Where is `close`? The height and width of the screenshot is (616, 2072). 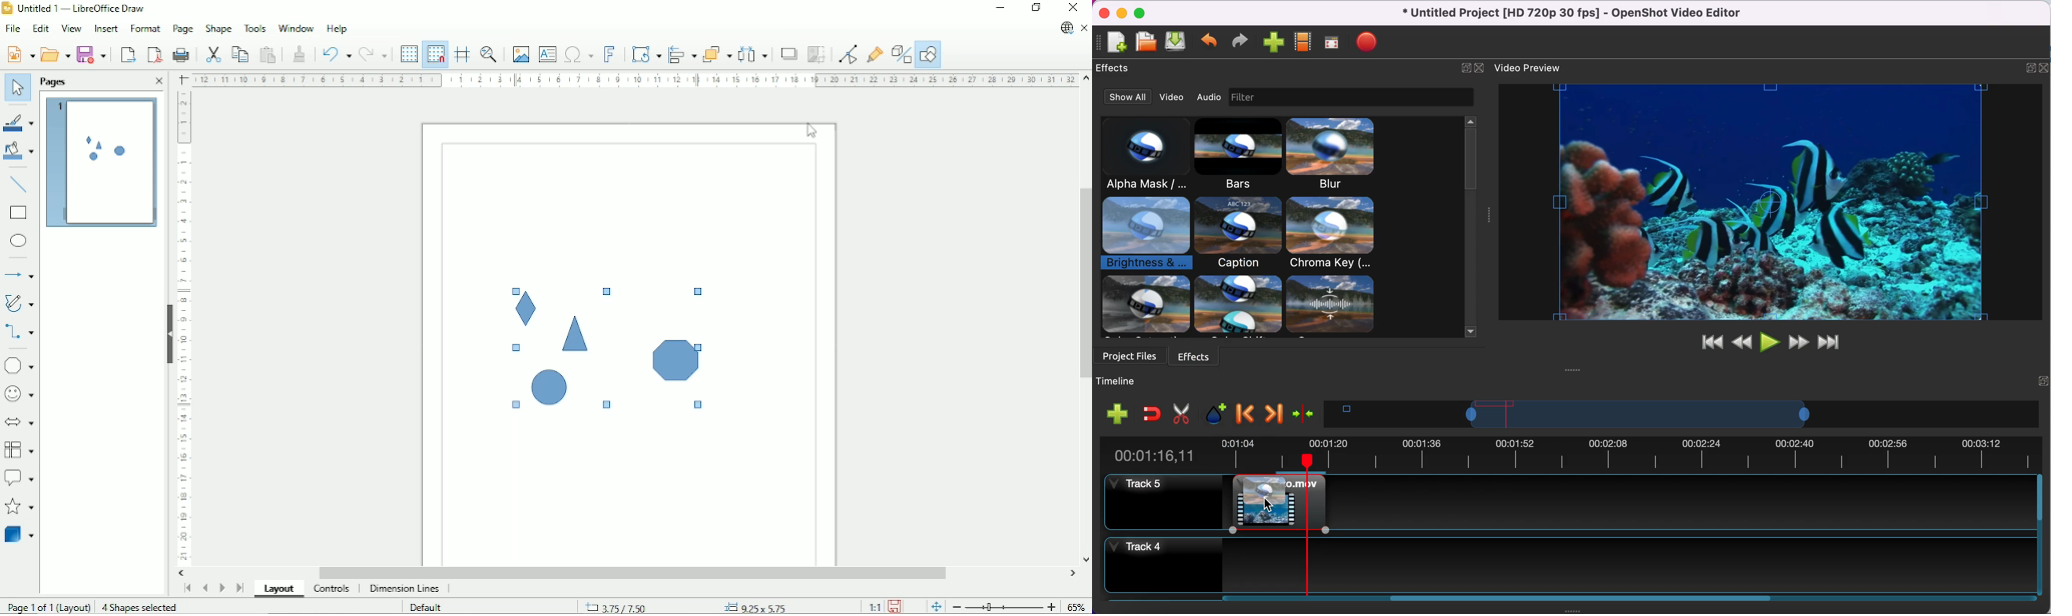
close is located at coordinates (1106, 12).